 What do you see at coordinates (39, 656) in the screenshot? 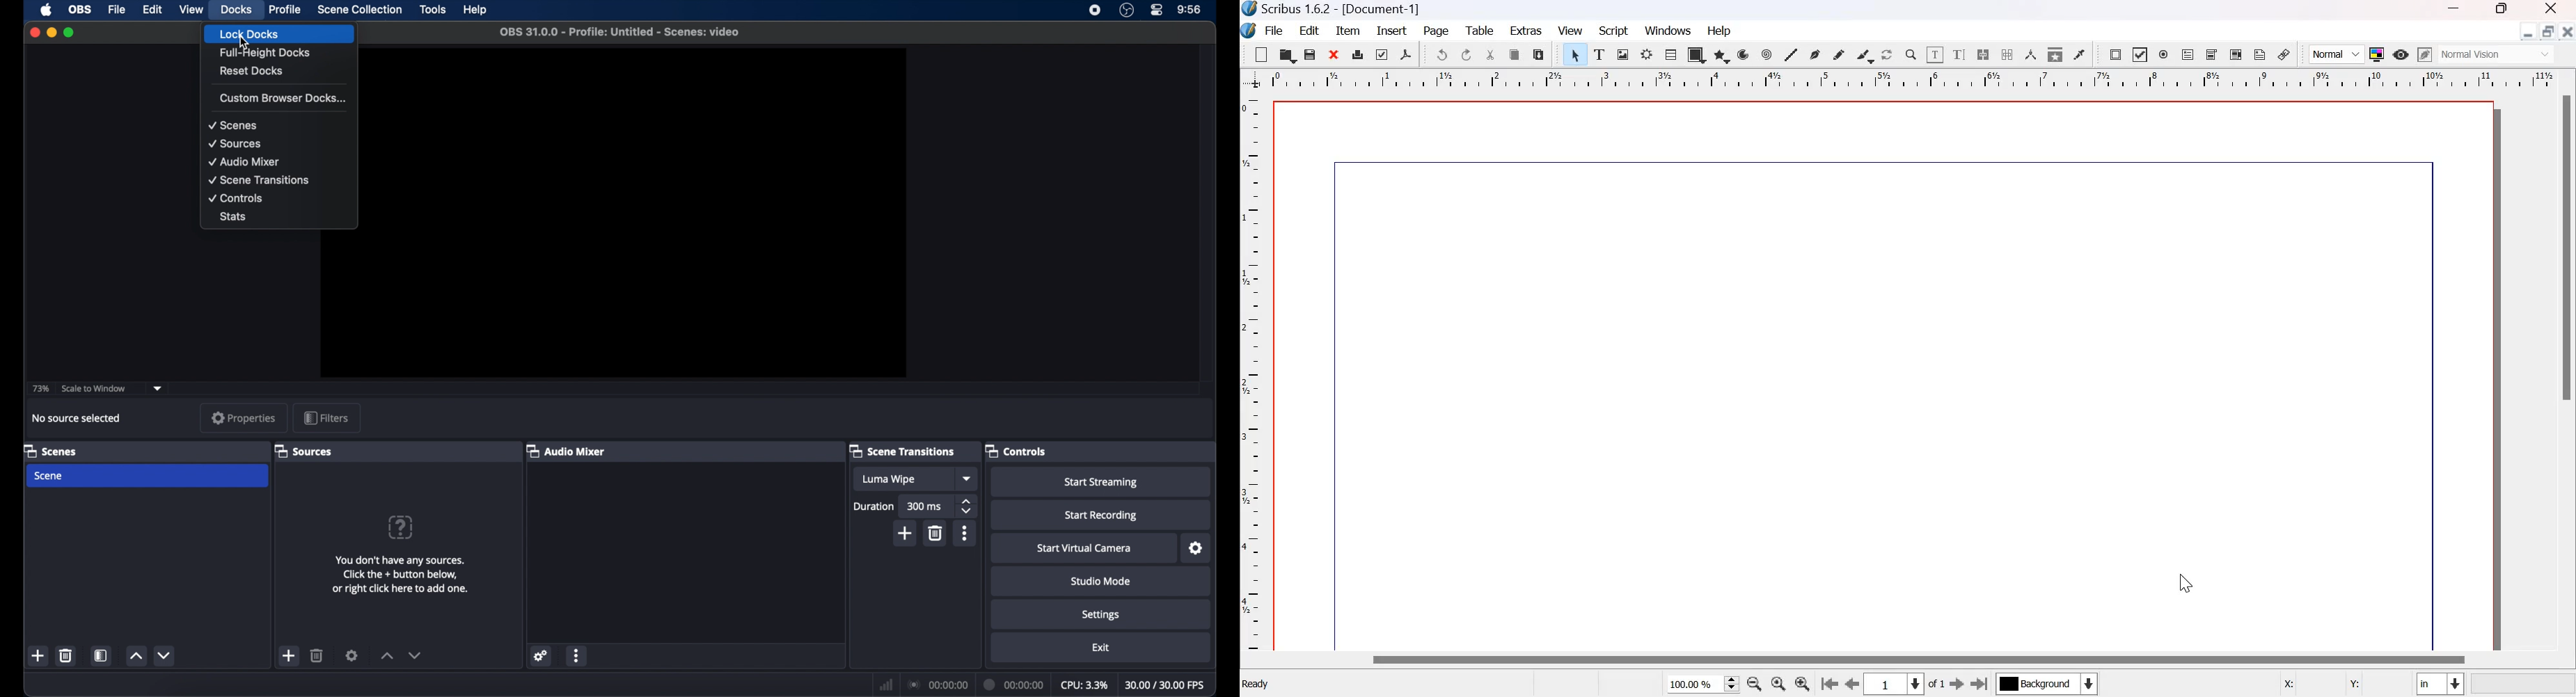
I see `add` at bounding box center [39, 656].